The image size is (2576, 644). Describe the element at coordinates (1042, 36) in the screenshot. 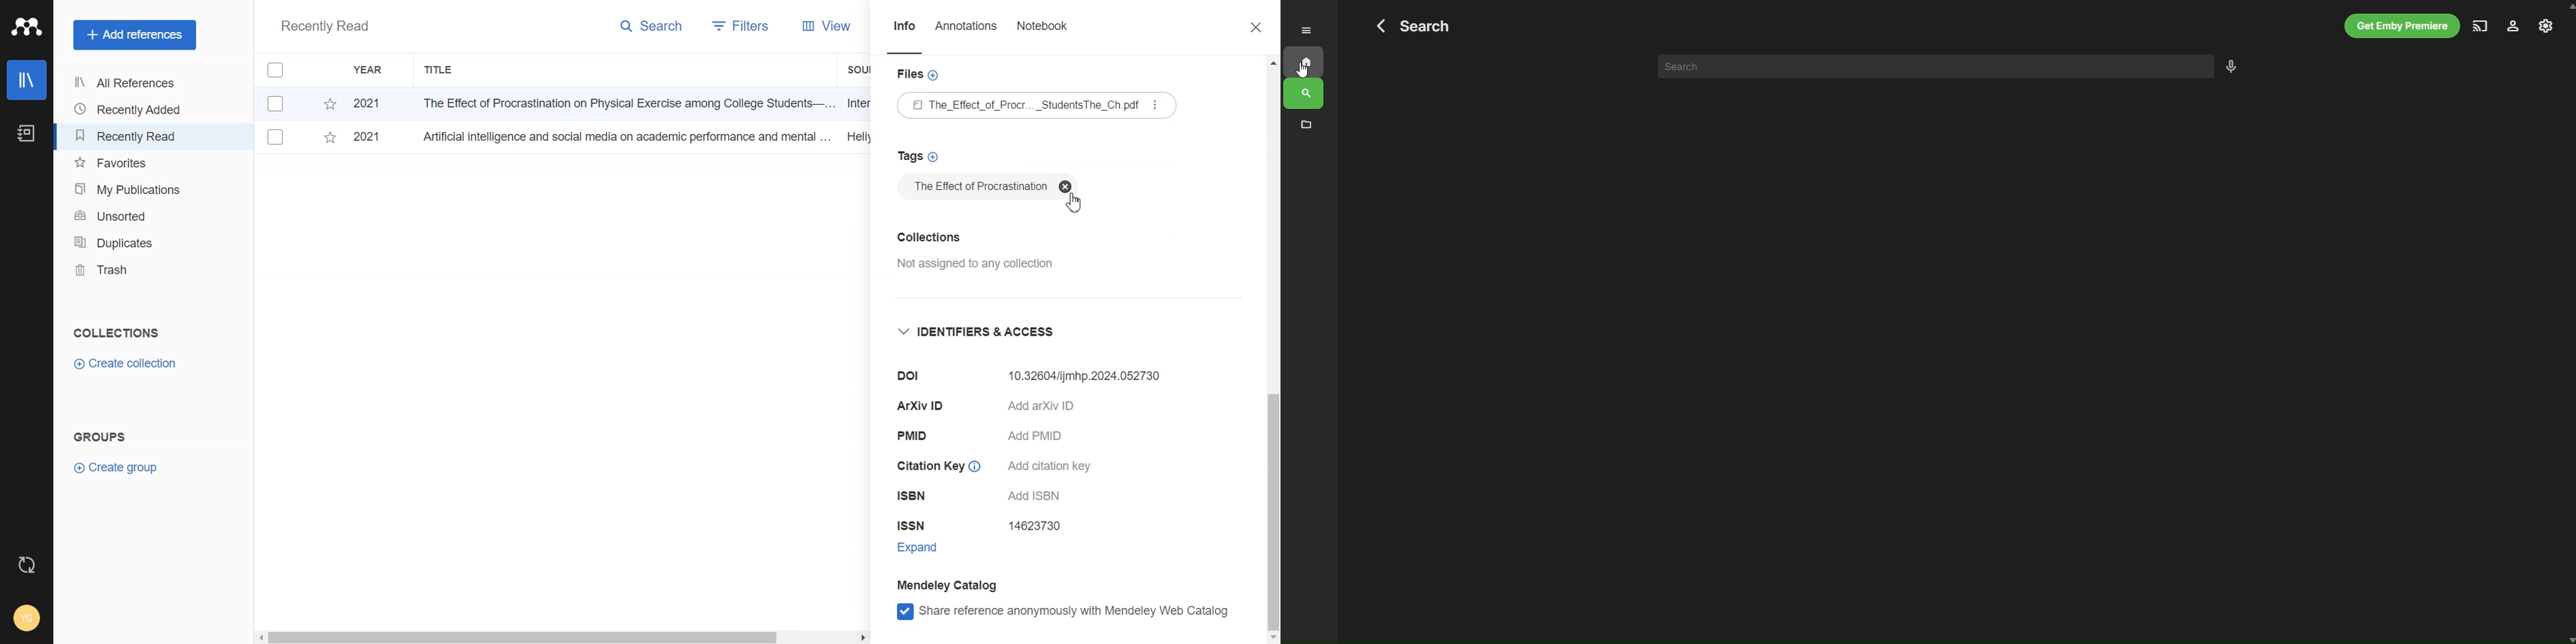

I see `Notebook` at that location.